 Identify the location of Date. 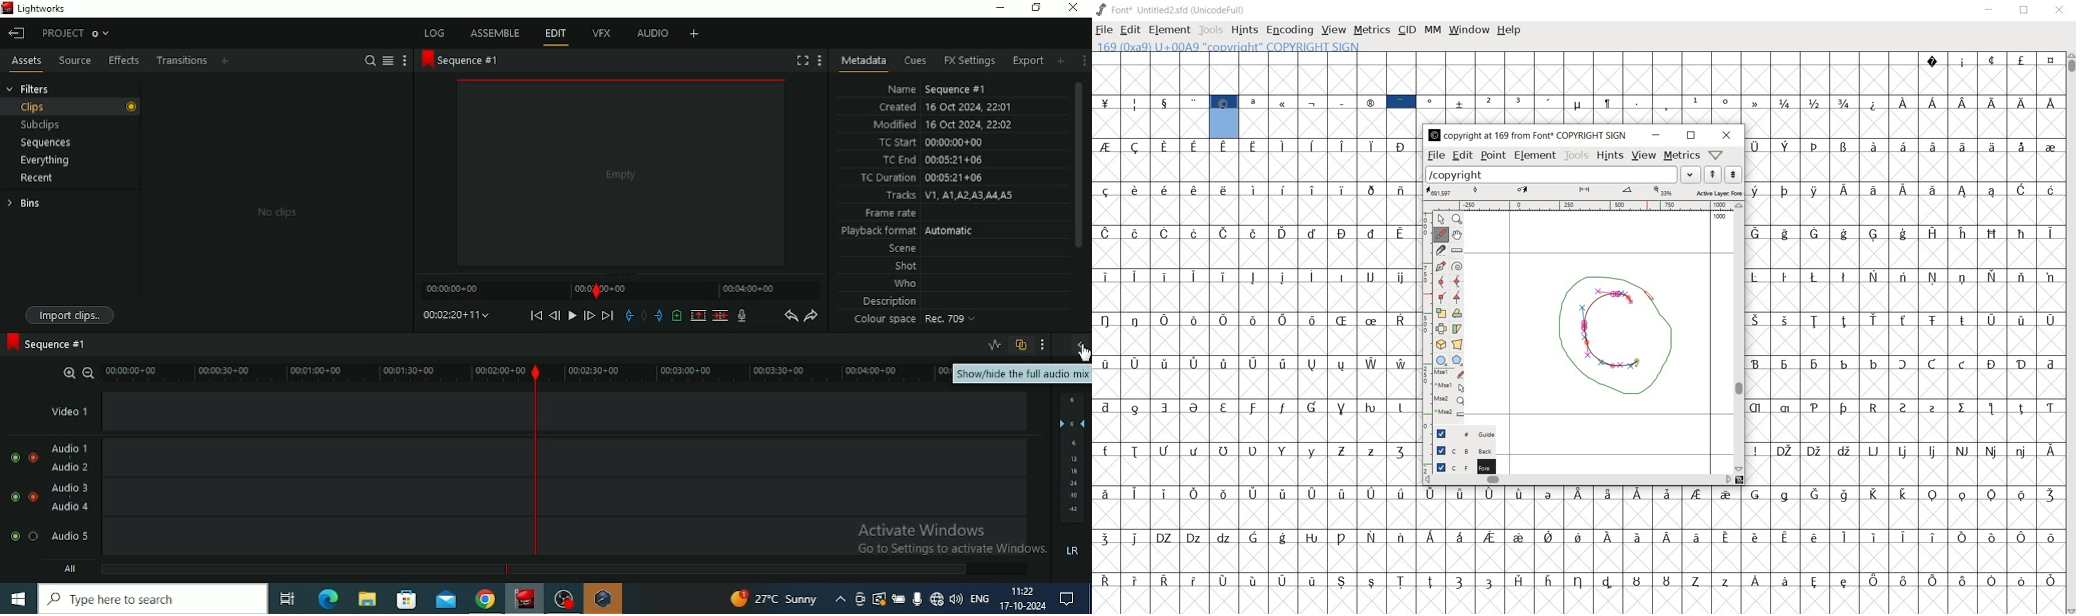
(1023, 606).